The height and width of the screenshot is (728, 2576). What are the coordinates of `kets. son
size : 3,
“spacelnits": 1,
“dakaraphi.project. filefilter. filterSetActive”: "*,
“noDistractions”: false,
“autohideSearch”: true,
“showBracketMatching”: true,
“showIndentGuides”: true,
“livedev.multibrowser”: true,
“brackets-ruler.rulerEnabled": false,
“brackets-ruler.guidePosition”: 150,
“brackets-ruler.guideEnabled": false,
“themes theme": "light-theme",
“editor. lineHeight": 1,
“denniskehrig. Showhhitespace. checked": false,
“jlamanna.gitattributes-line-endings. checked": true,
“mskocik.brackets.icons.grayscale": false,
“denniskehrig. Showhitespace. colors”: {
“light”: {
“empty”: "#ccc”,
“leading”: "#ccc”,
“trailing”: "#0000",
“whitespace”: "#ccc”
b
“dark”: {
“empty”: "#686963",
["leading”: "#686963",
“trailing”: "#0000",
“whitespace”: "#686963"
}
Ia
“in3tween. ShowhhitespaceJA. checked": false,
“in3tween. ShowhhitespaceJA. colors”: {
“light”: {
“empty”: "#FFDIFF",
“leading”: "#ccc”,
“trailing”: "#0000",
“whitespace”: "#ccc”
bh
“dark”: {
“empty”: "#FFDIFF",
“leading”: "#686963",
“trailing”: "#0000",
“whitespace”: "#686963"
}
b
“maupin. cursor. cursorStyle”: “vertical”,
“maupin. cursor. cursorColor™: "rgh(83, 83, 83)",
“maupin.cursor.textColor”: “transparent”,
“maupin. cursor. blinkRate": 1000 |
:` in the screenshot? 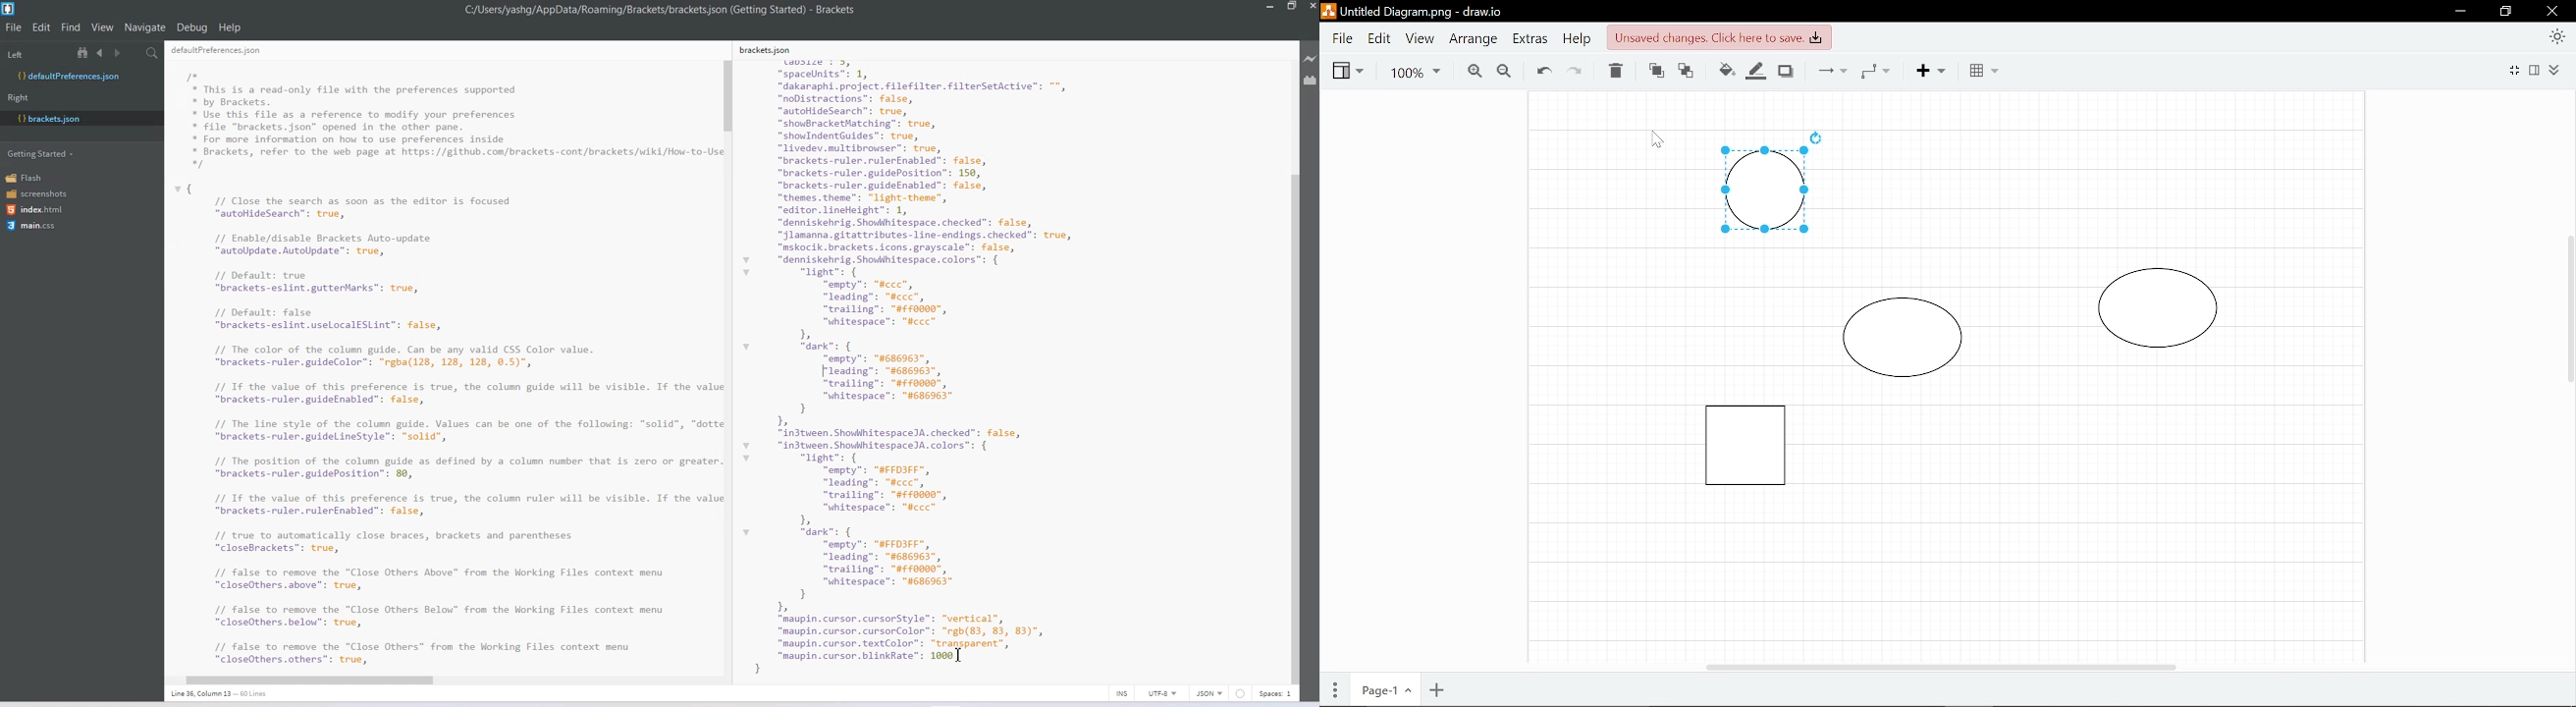 It's located at (939, 355).